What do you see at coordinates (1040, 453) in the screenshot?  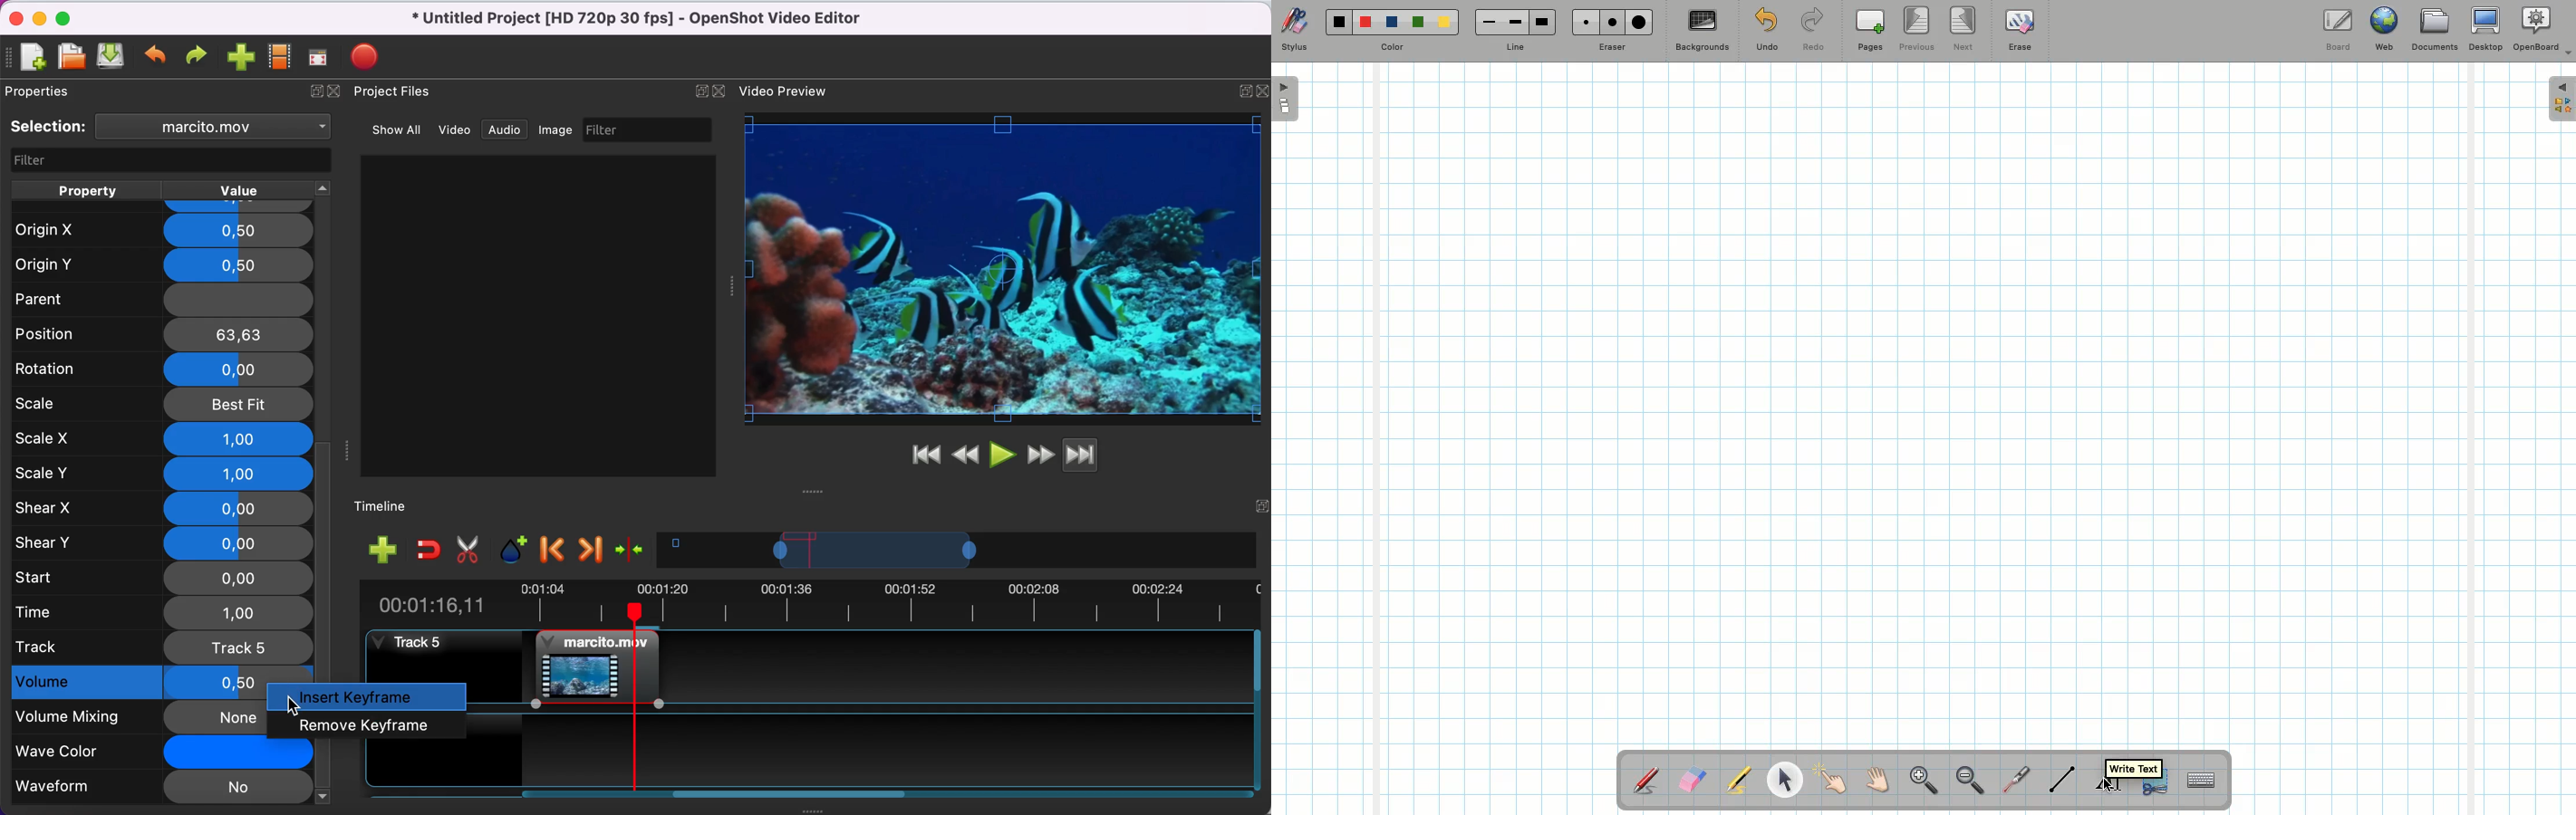 I see `fast forward` at bounding box center [1040, 453].